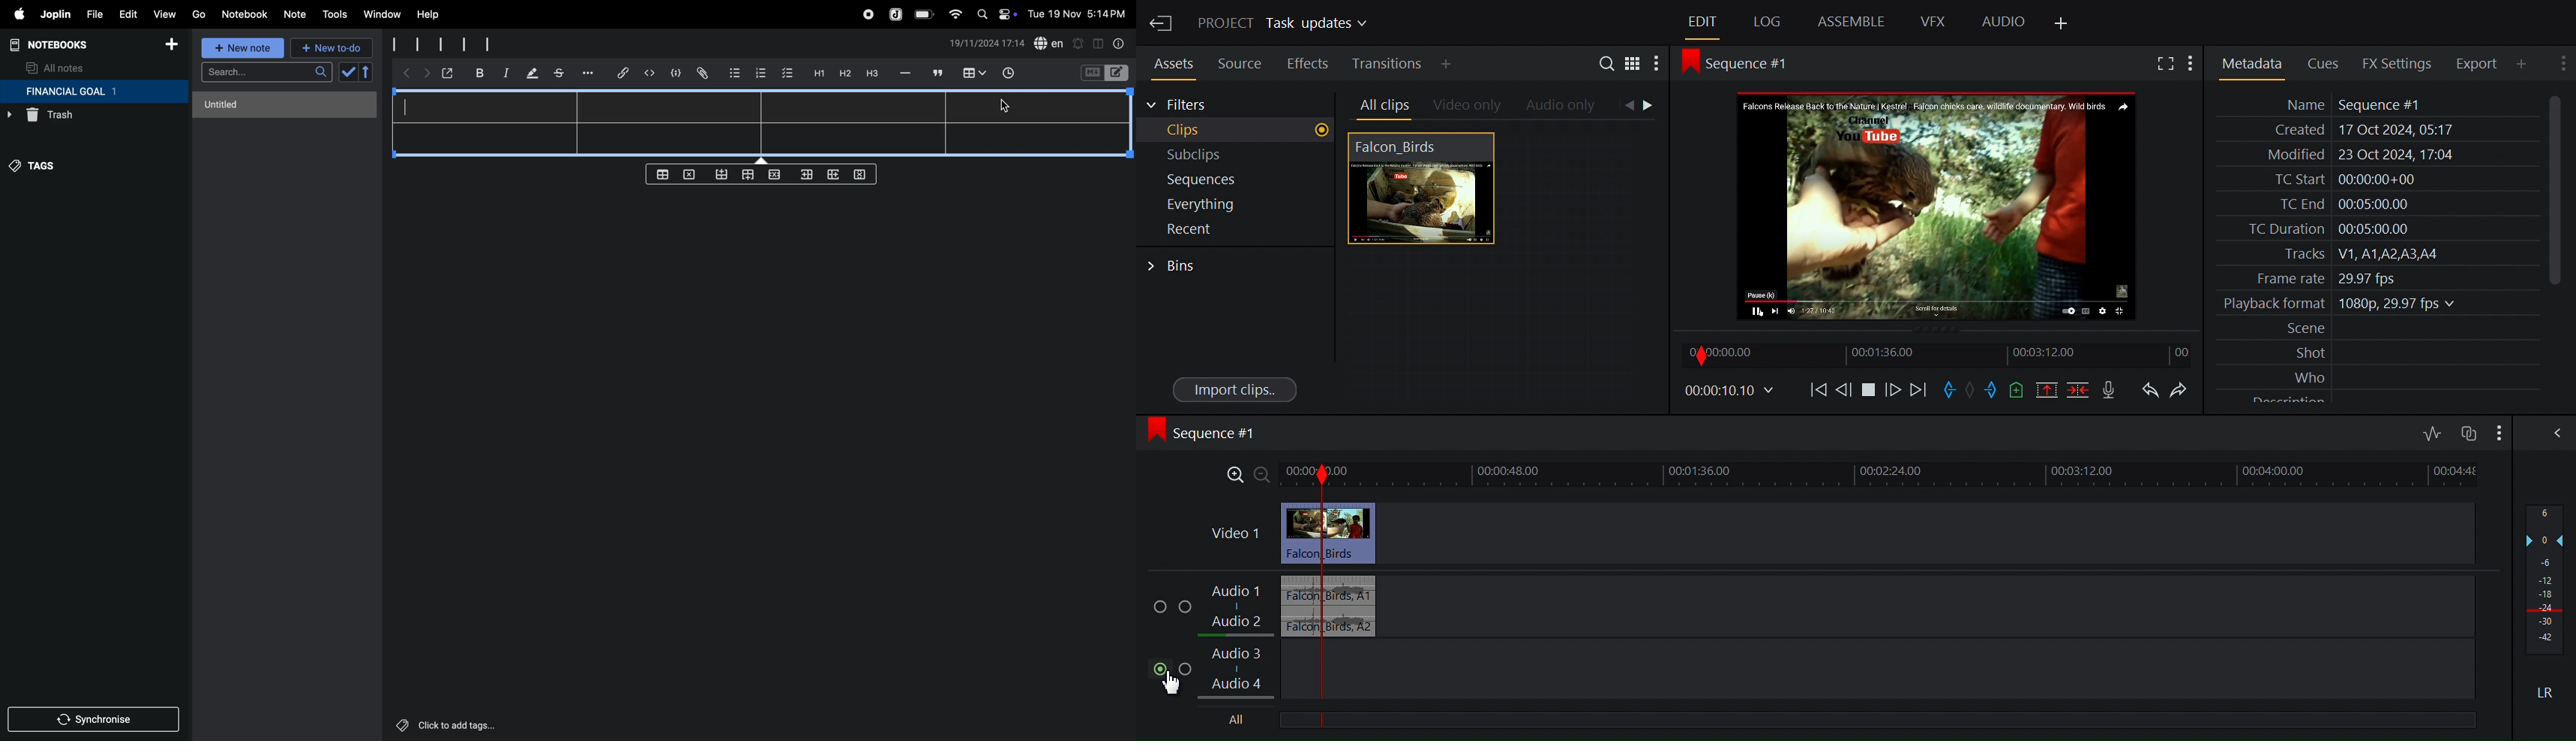  What do you see at coordinates (2376, 104) in the screenshot?
I see `Name` at bounding box center [2376, 104].